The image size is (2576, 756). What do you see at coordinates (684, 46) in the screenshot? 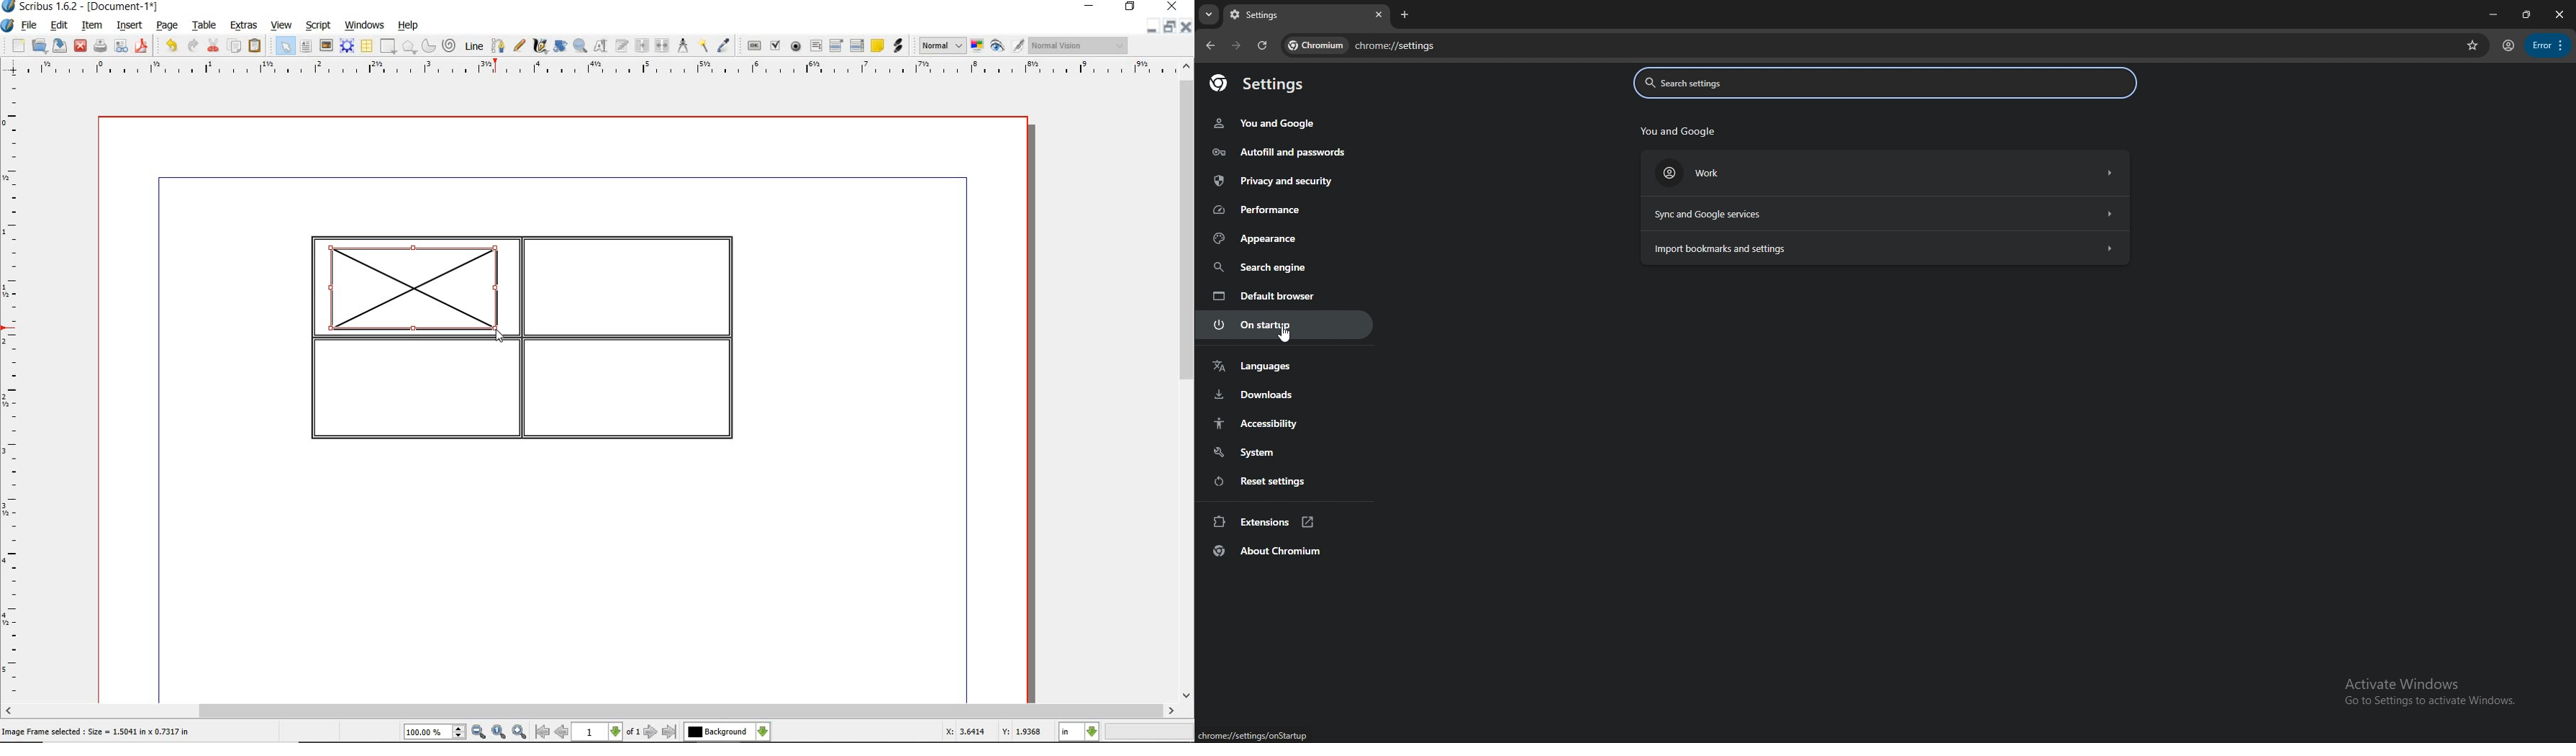
I see `measurements` at bounding box center [684, 46].